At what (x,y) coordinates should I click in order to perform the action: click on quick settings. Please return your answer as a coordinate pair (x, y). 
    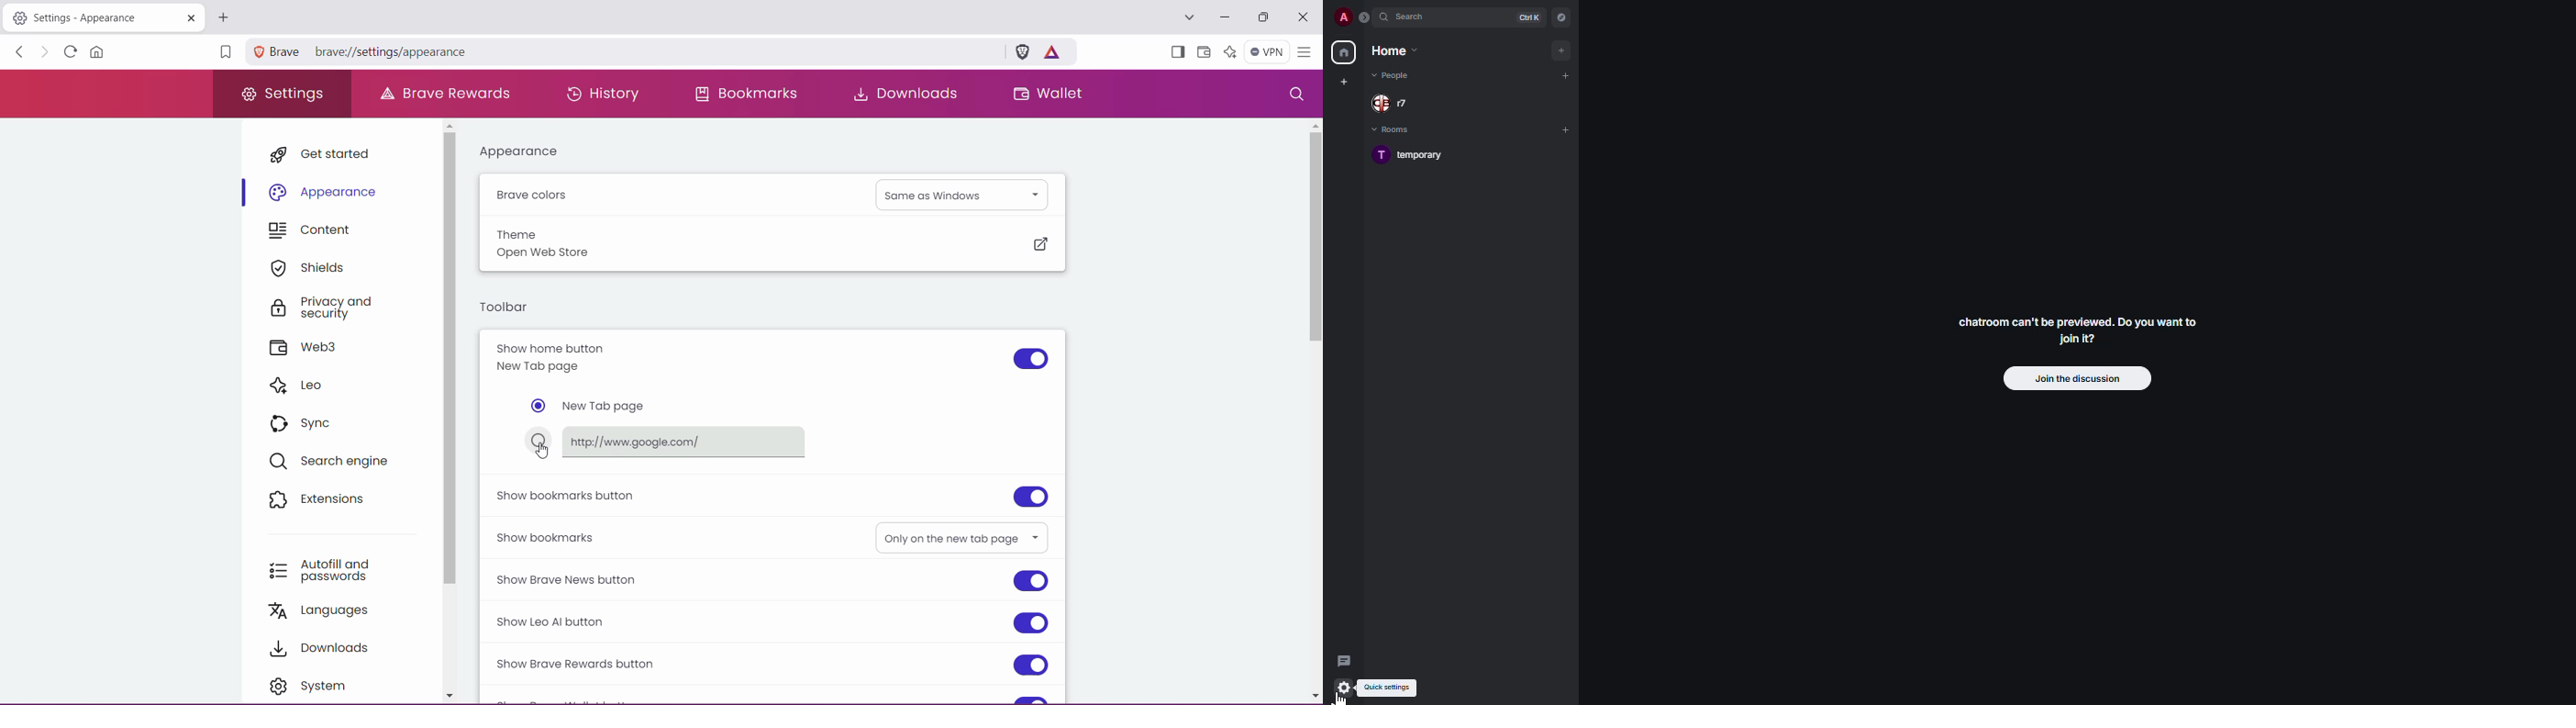
    Looking at the image, I should click on (1345, 687).